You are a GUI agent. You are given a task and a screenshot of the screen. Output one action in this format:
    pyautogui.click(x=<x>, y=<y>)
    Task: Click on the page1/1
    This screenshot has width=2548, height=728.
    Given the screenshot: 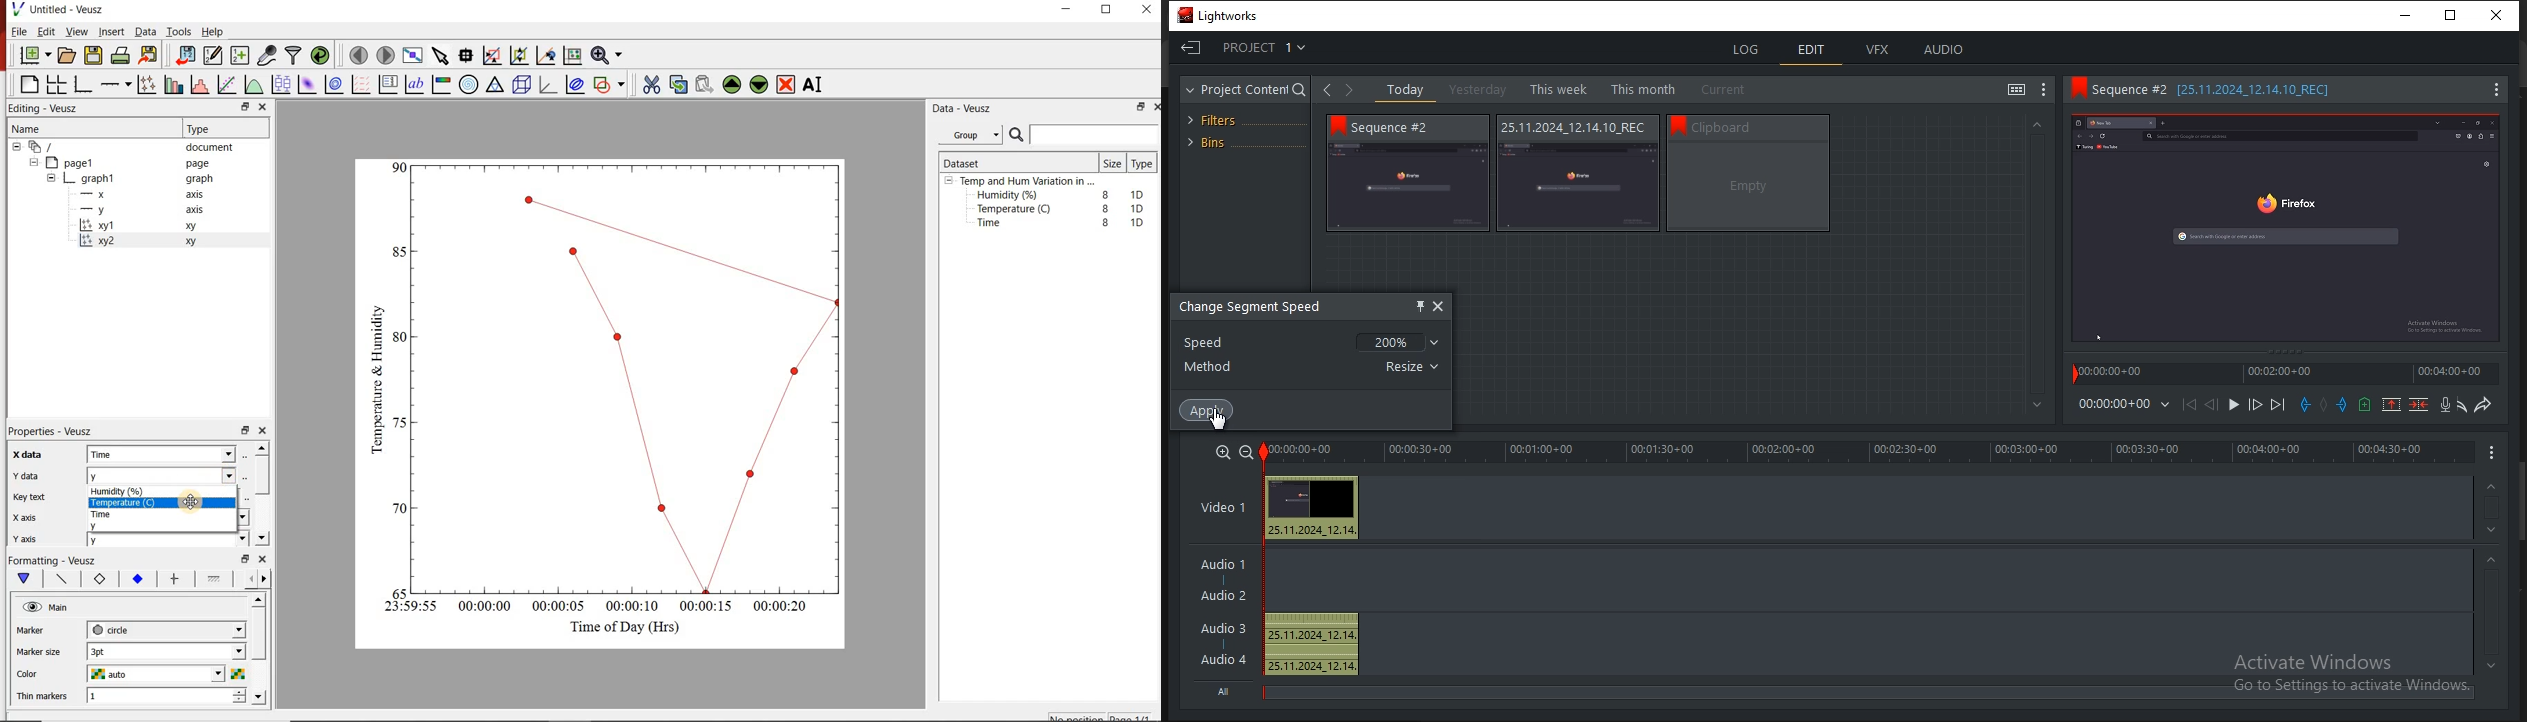 What is the action you would take?
    pyautogui.click(x=1135, y=716)
    